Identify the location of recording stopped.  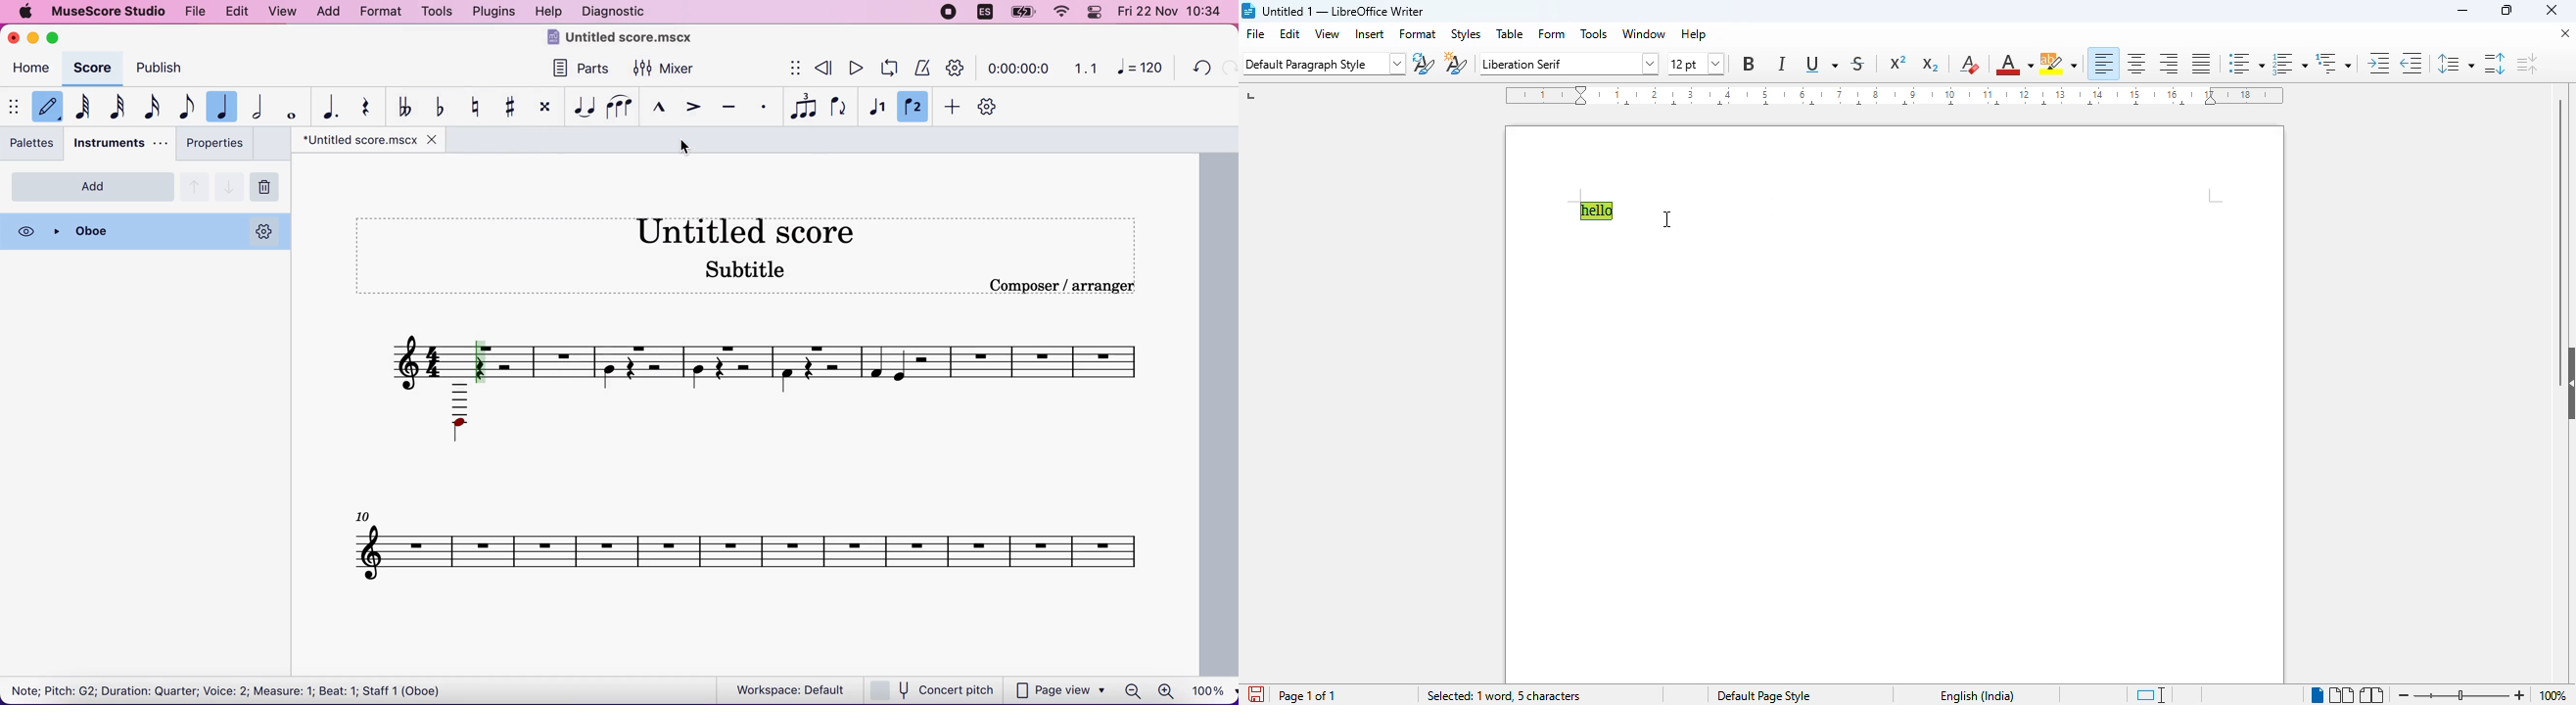
(950, 13).